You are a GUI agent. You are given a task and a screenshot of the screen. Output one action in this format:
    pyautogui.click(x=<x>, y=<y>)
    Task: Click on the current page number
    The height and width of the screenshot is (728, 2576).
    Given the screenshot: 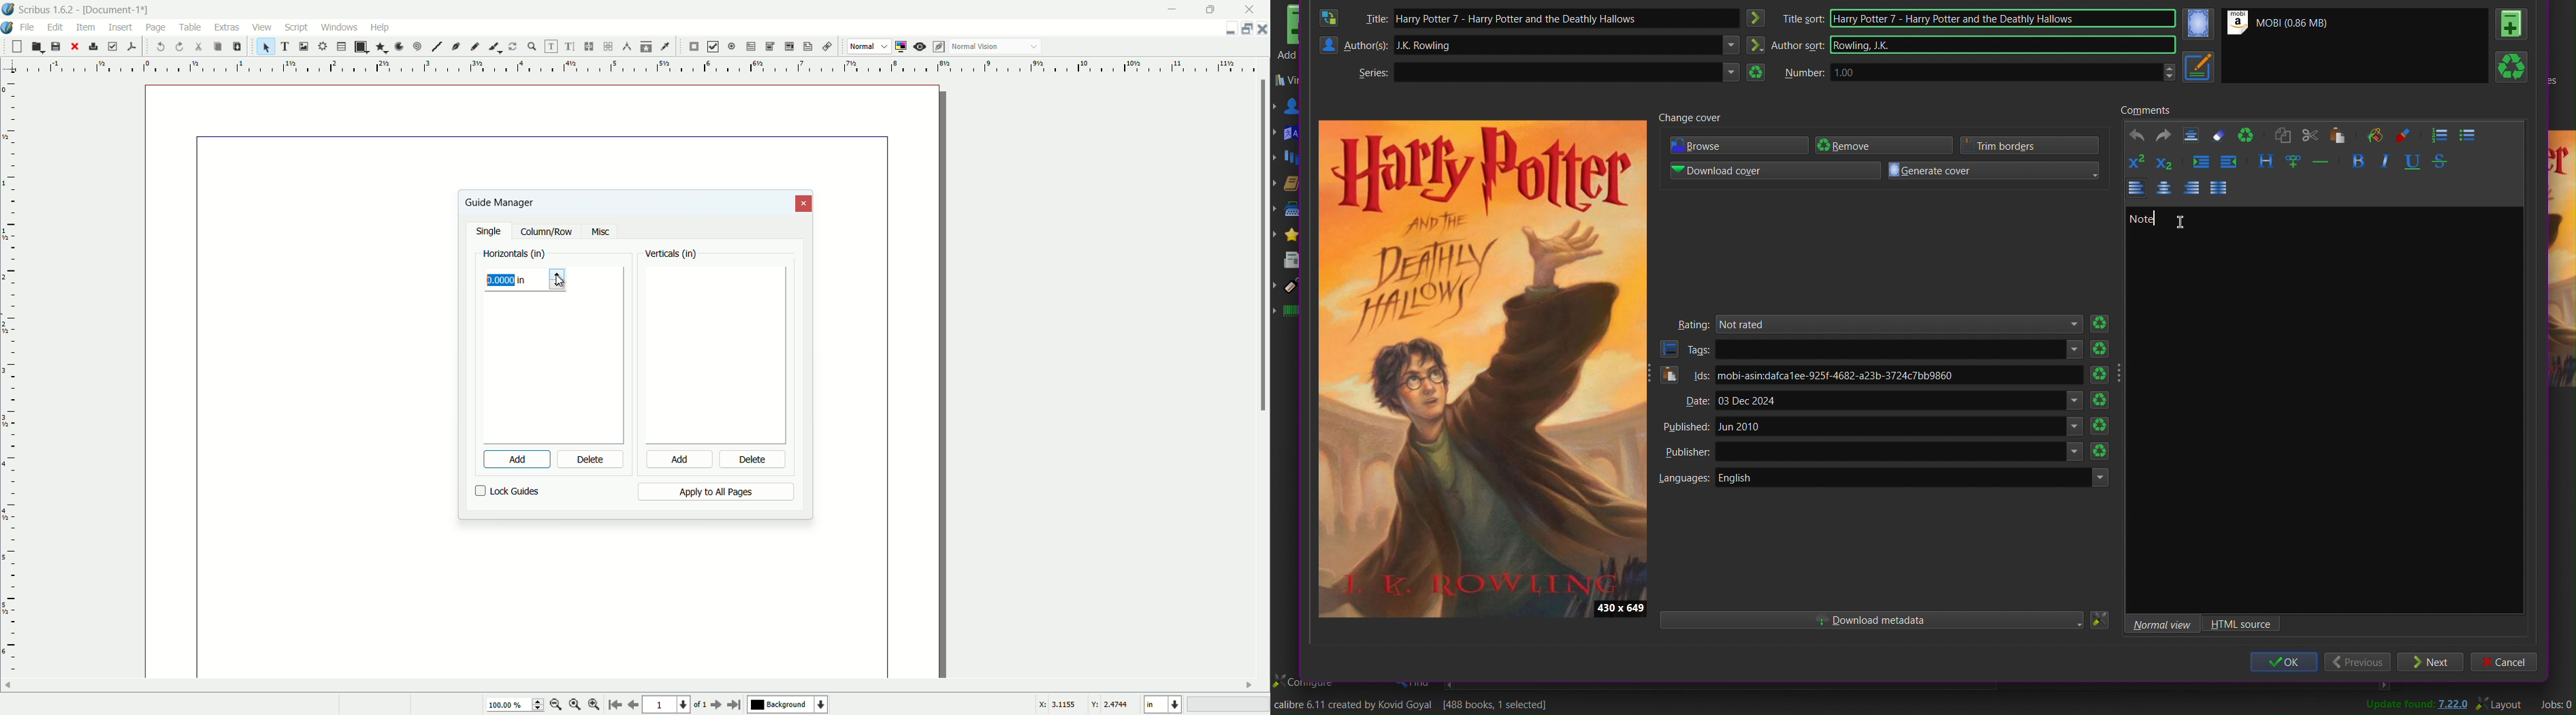 What is the action you would take?
    pyautogui.click(x=666, y=706)
    